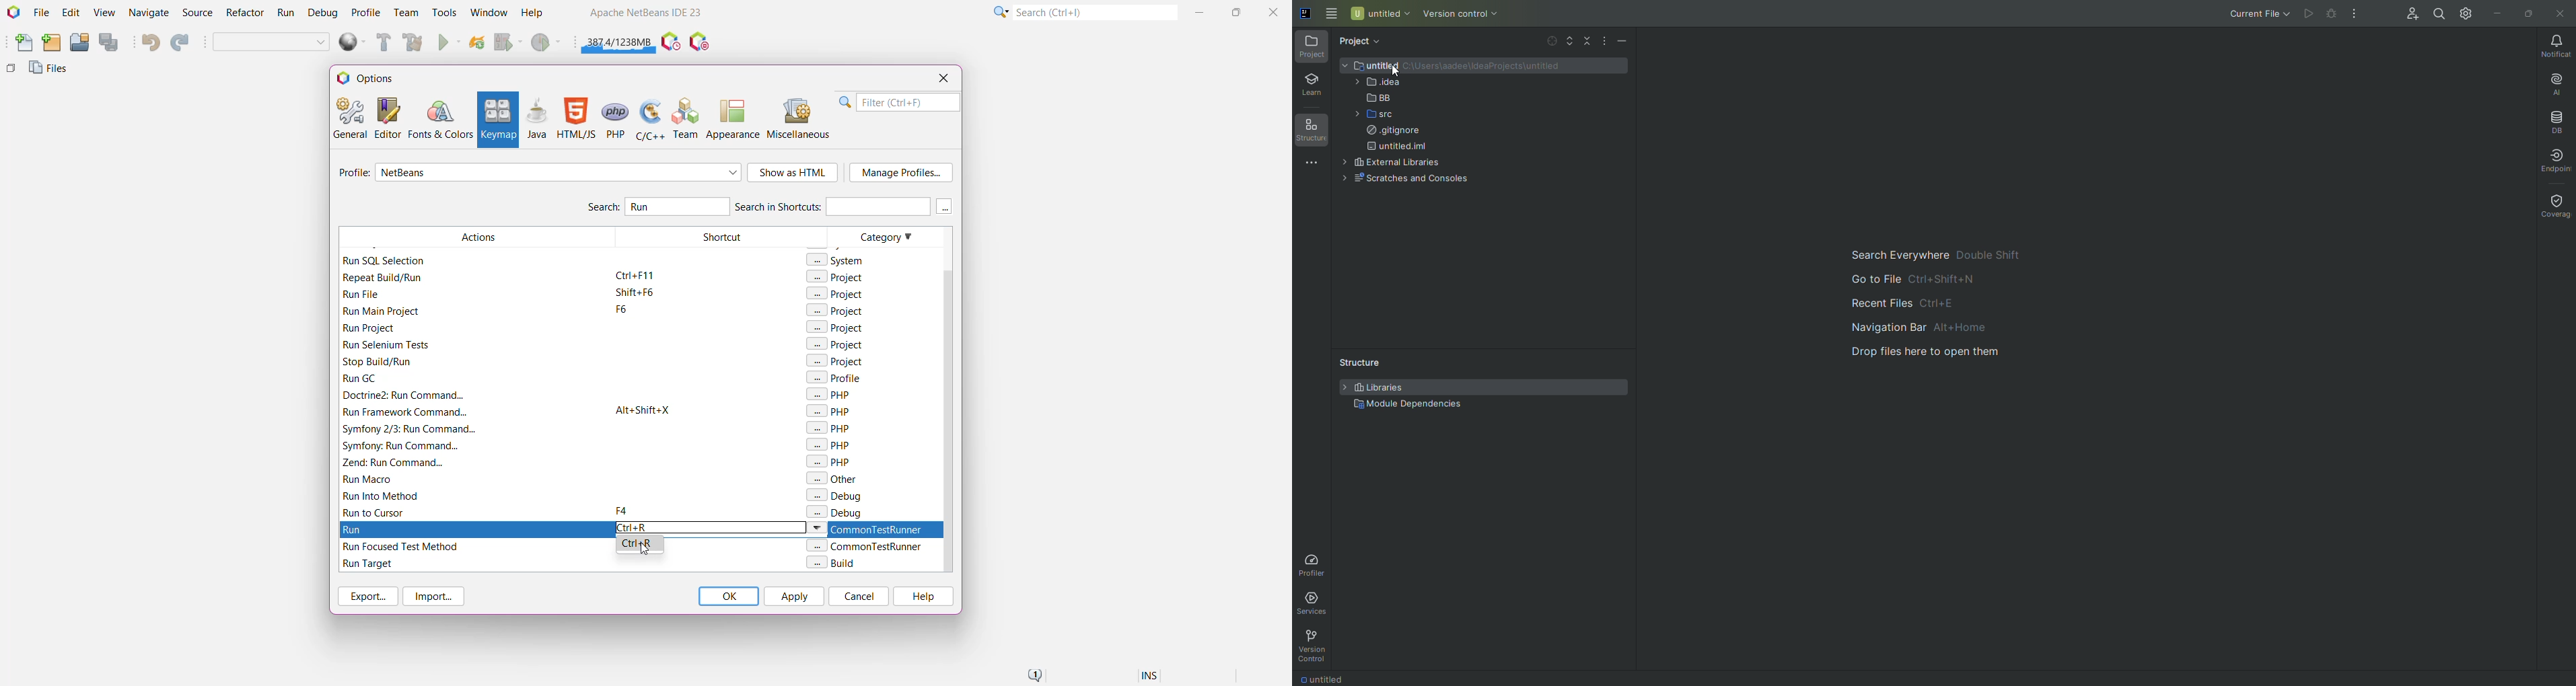  What do you see at coordinates (2354, 14) in the screenshot?
I see `More Actions` at bounding box center [2354, 14].